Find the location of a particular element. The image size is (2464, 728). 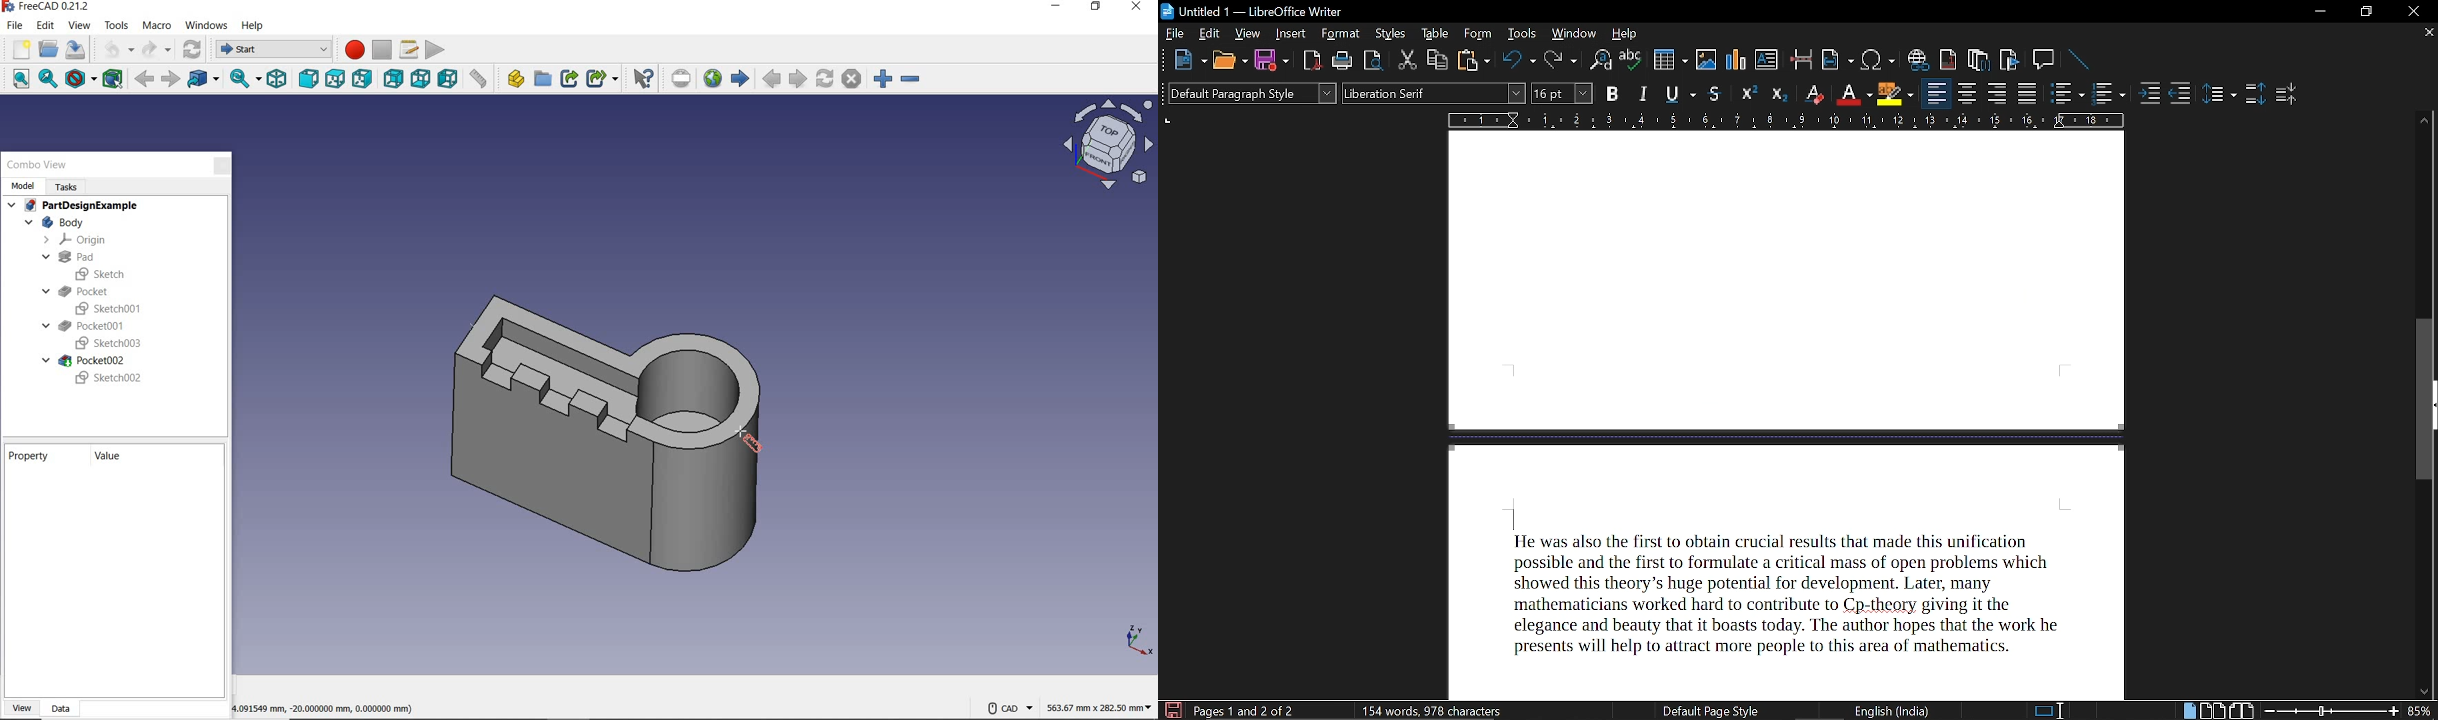

help is located at coordinates (253, 24).